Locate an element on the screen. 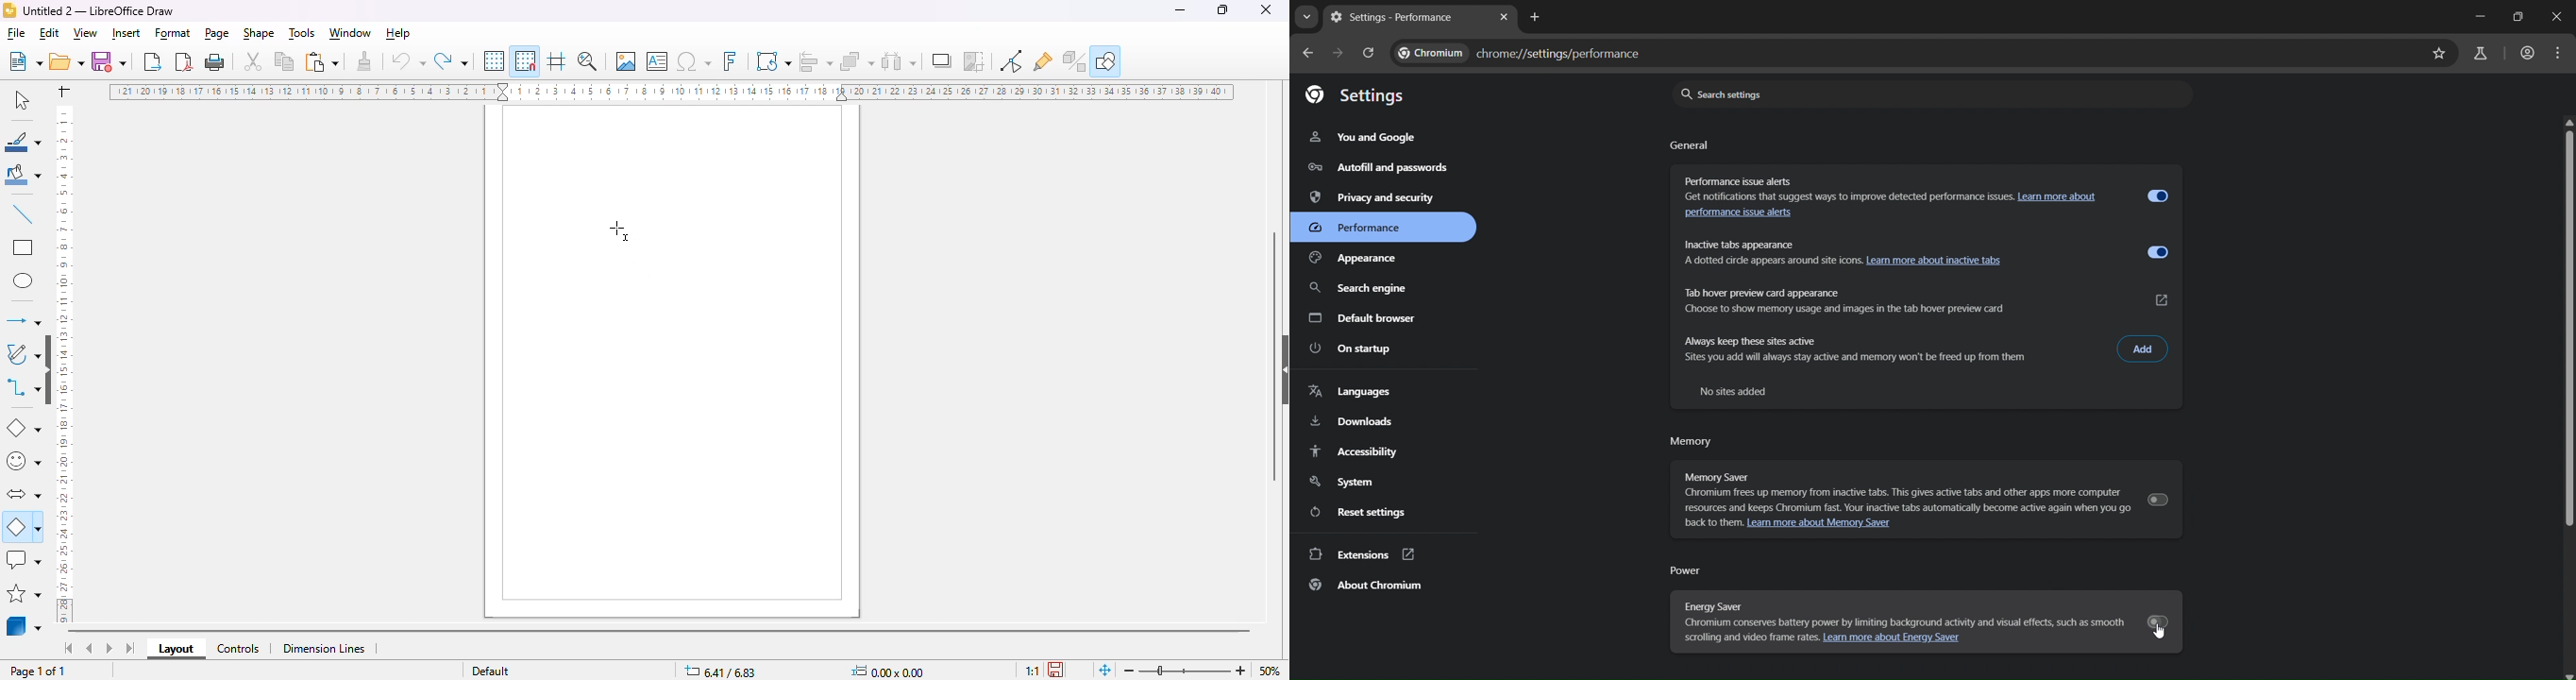 The width and height of the screenshot is (2576, 700). scroll to last sheet is located at coordinates (130, 648).